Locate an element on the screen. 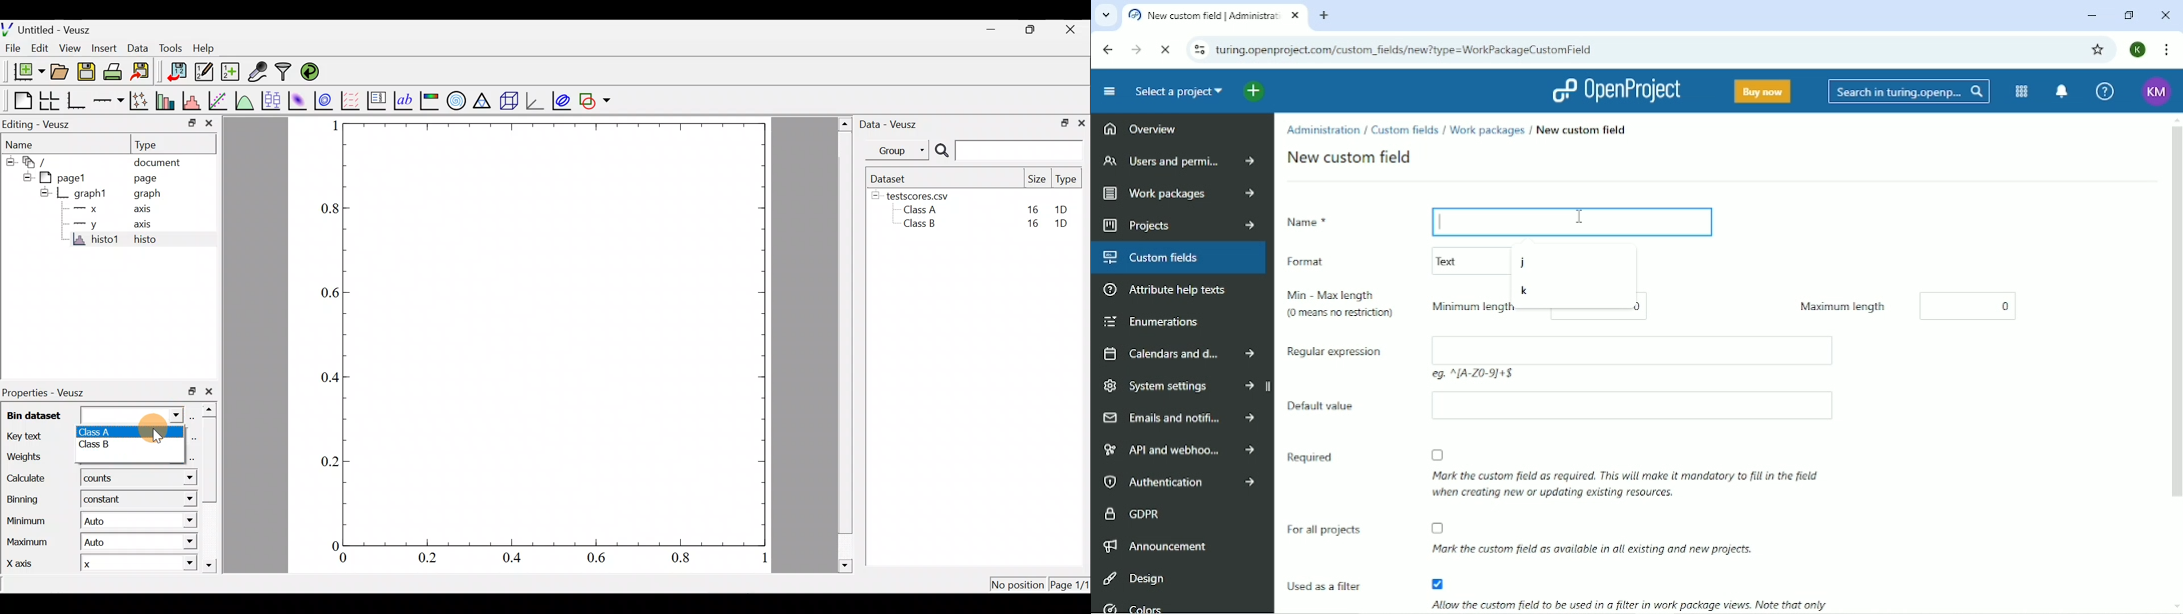  0.2 is located at coordinates (327, 459).